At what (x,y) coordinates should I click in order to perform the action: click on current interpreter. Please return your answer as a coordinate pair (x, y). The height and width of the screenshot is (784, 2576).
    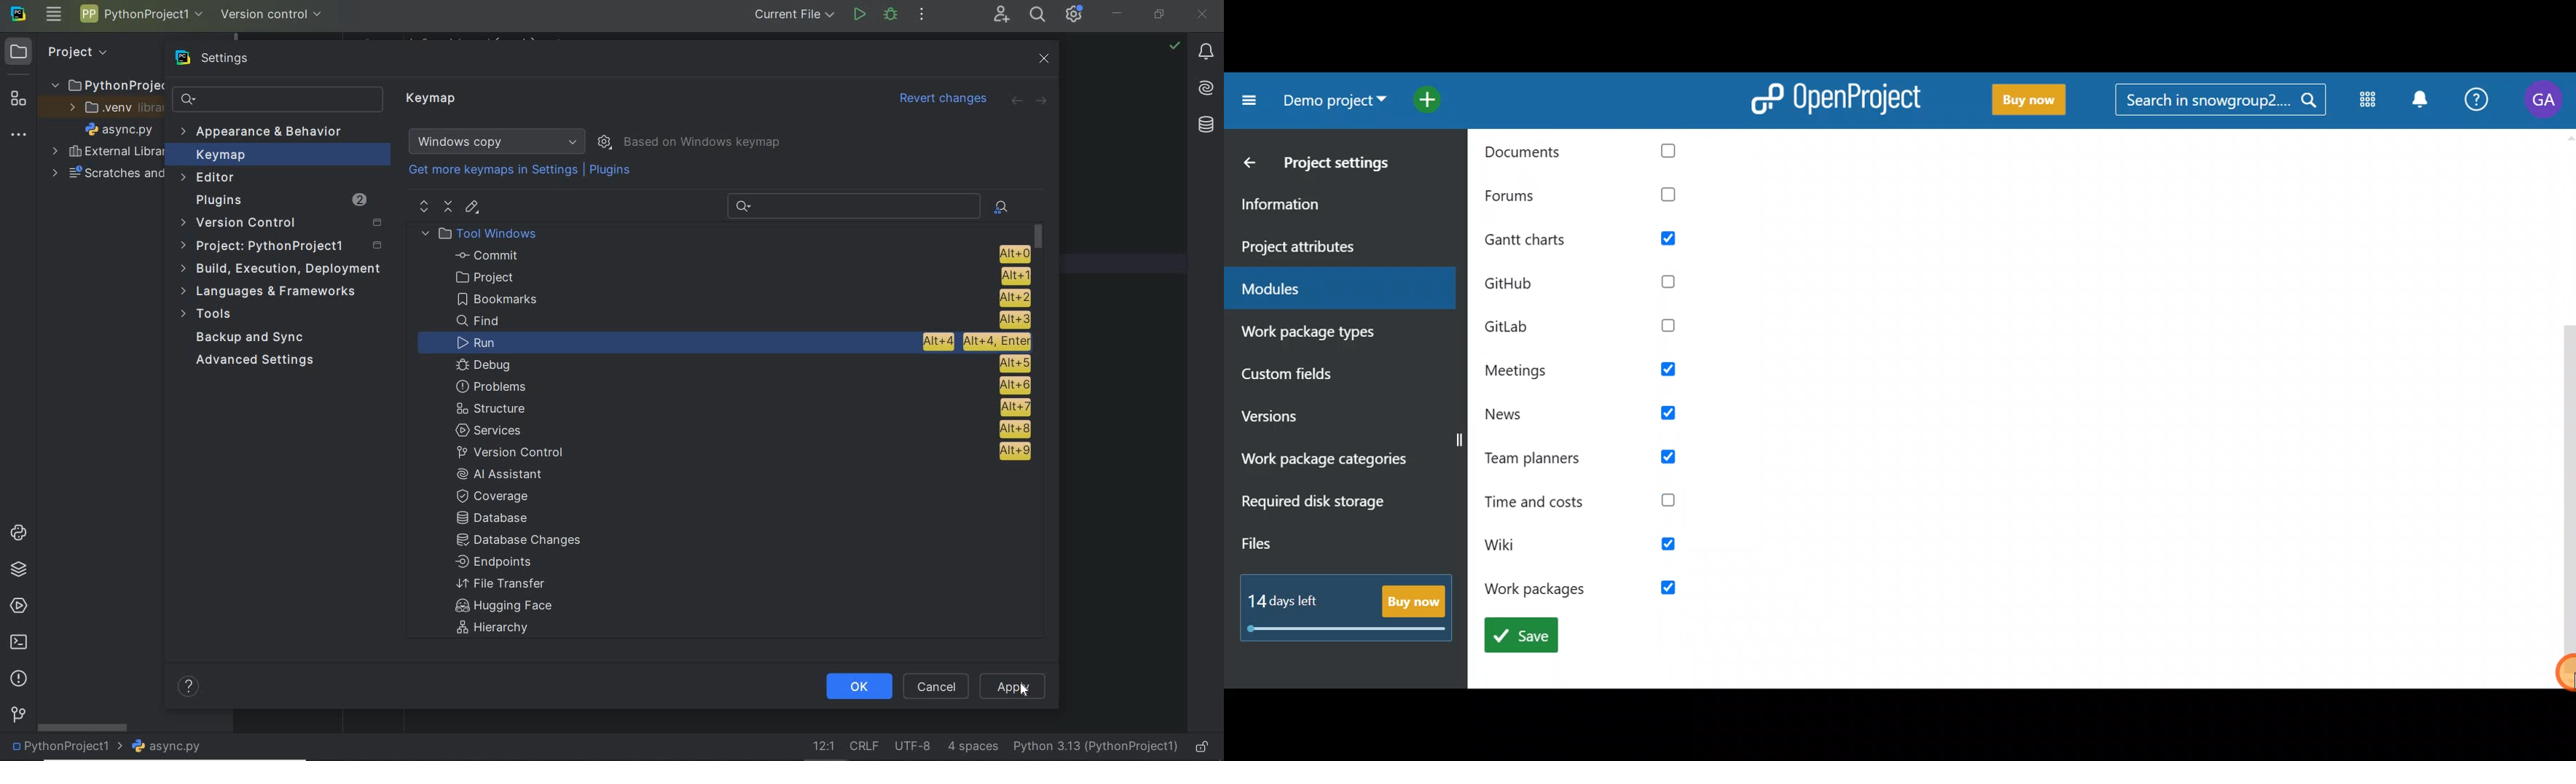
    Looking at the image, I should click on (1096, 748).